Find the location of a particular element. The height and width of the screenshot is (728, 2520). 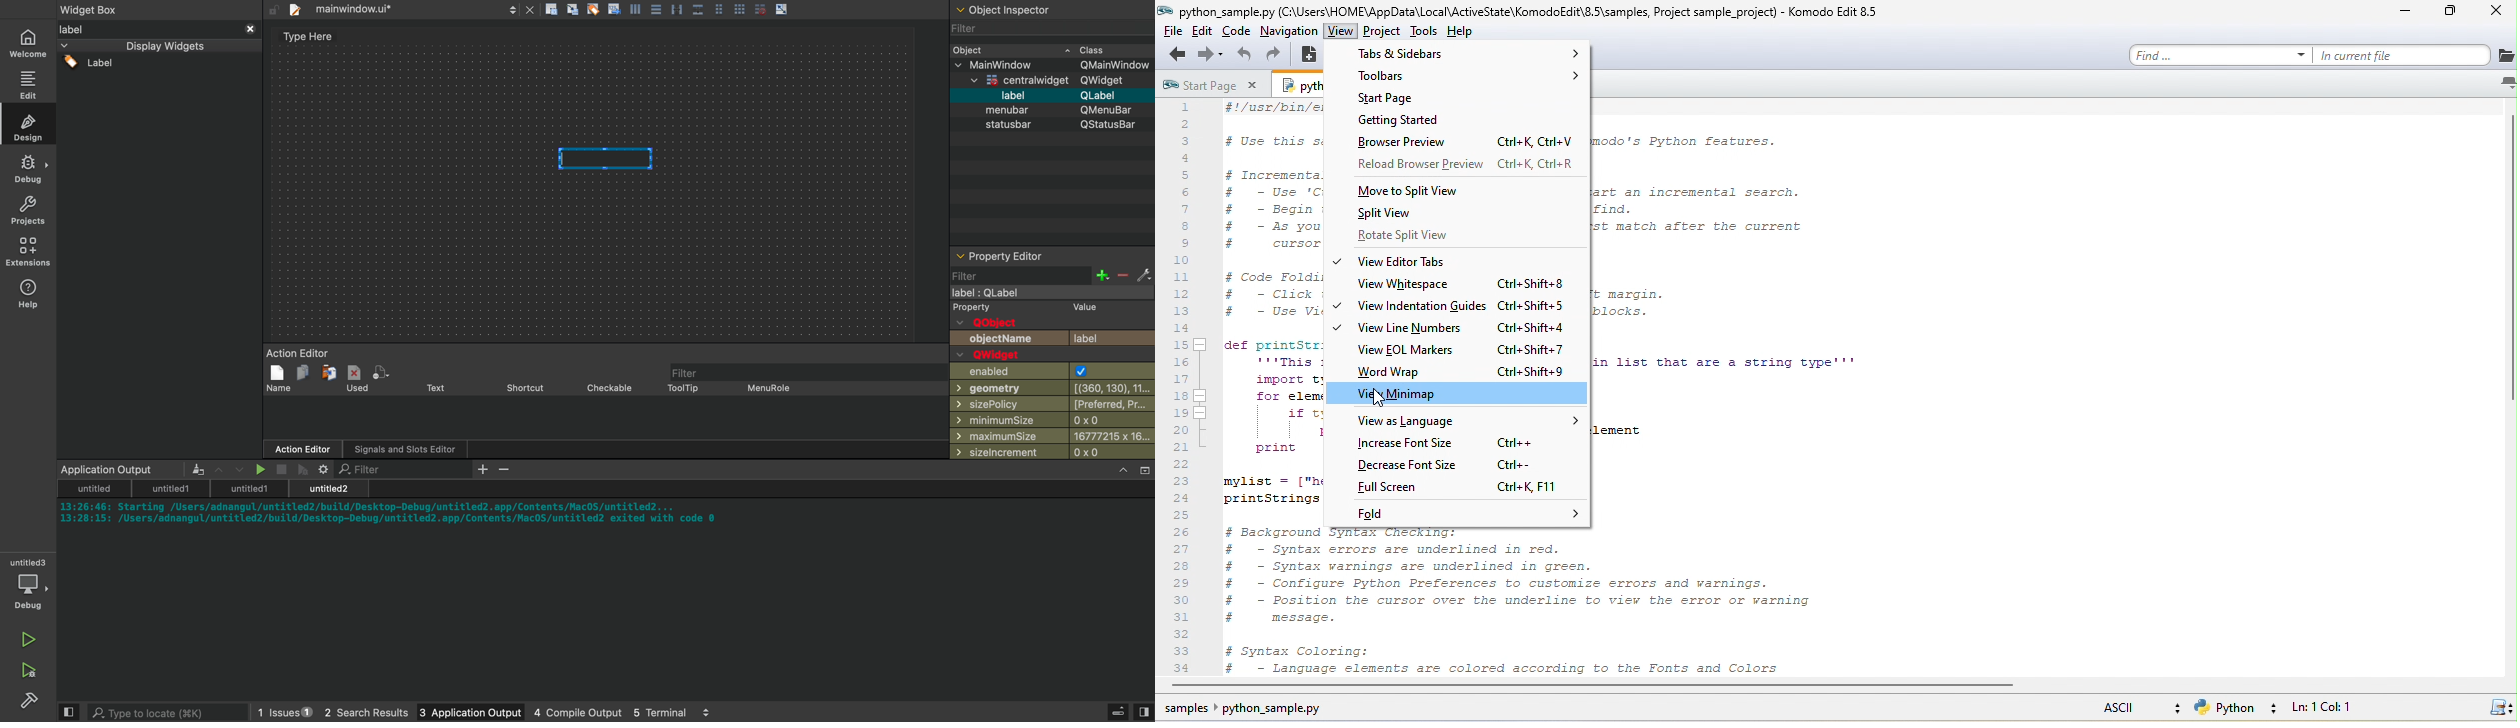

file is located at coordinates (1172, 34).